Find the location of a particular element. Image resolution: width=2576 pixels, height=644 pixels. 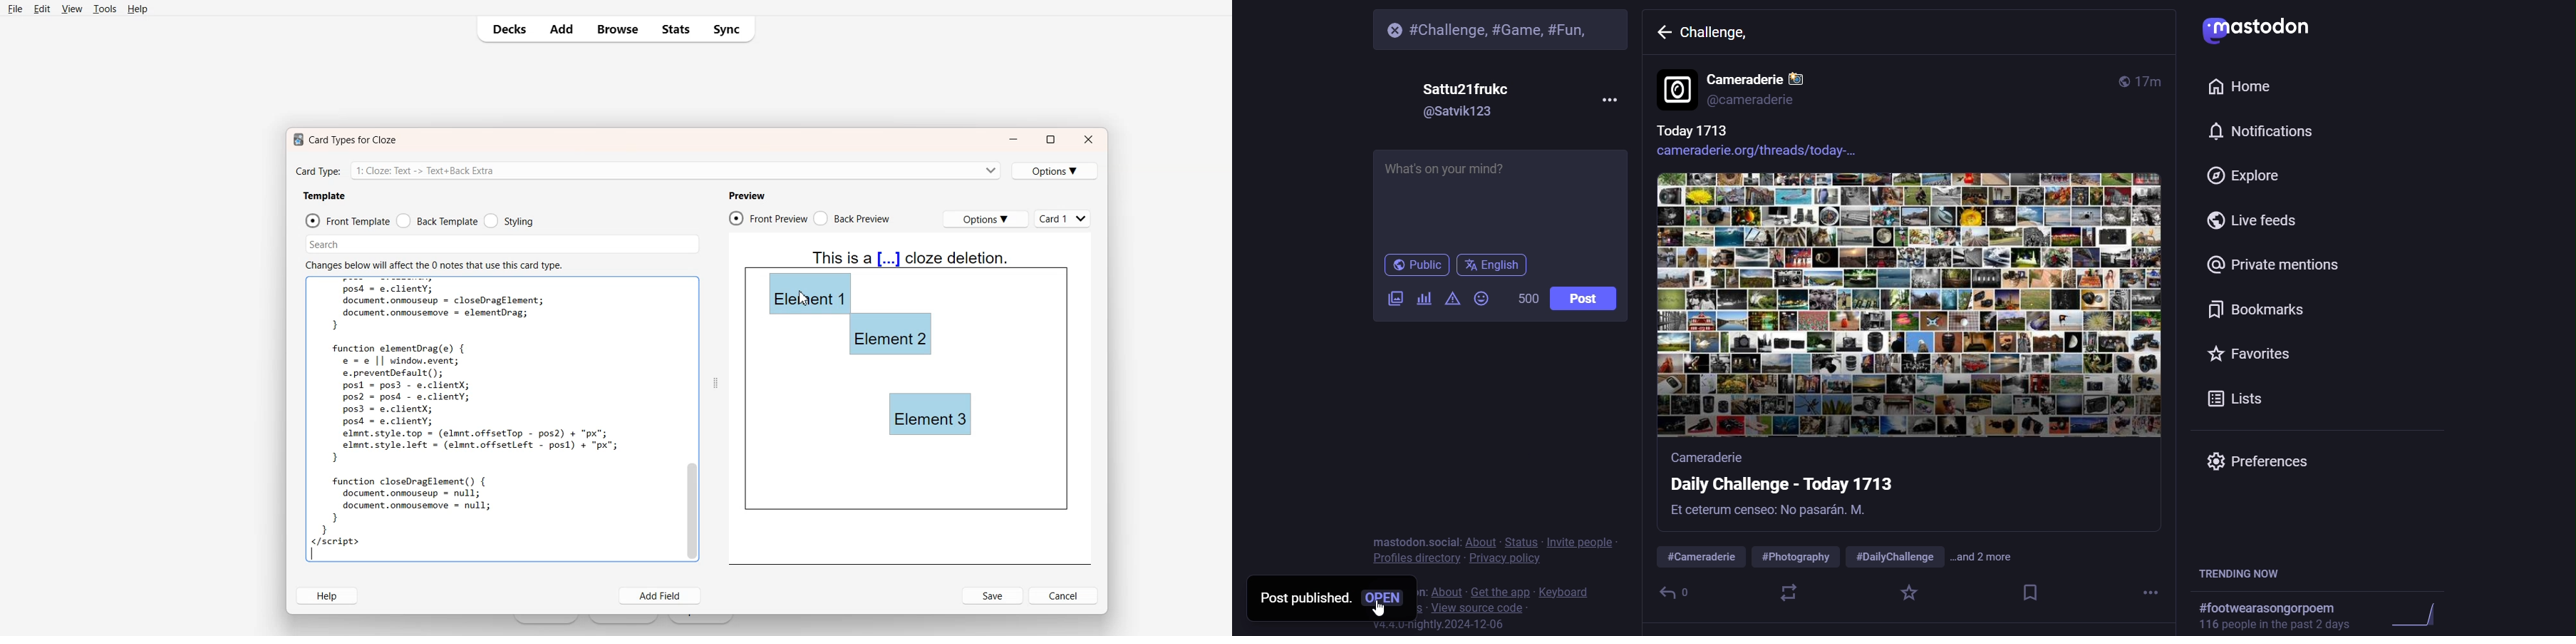

Save is located at coordinates (993, 596).